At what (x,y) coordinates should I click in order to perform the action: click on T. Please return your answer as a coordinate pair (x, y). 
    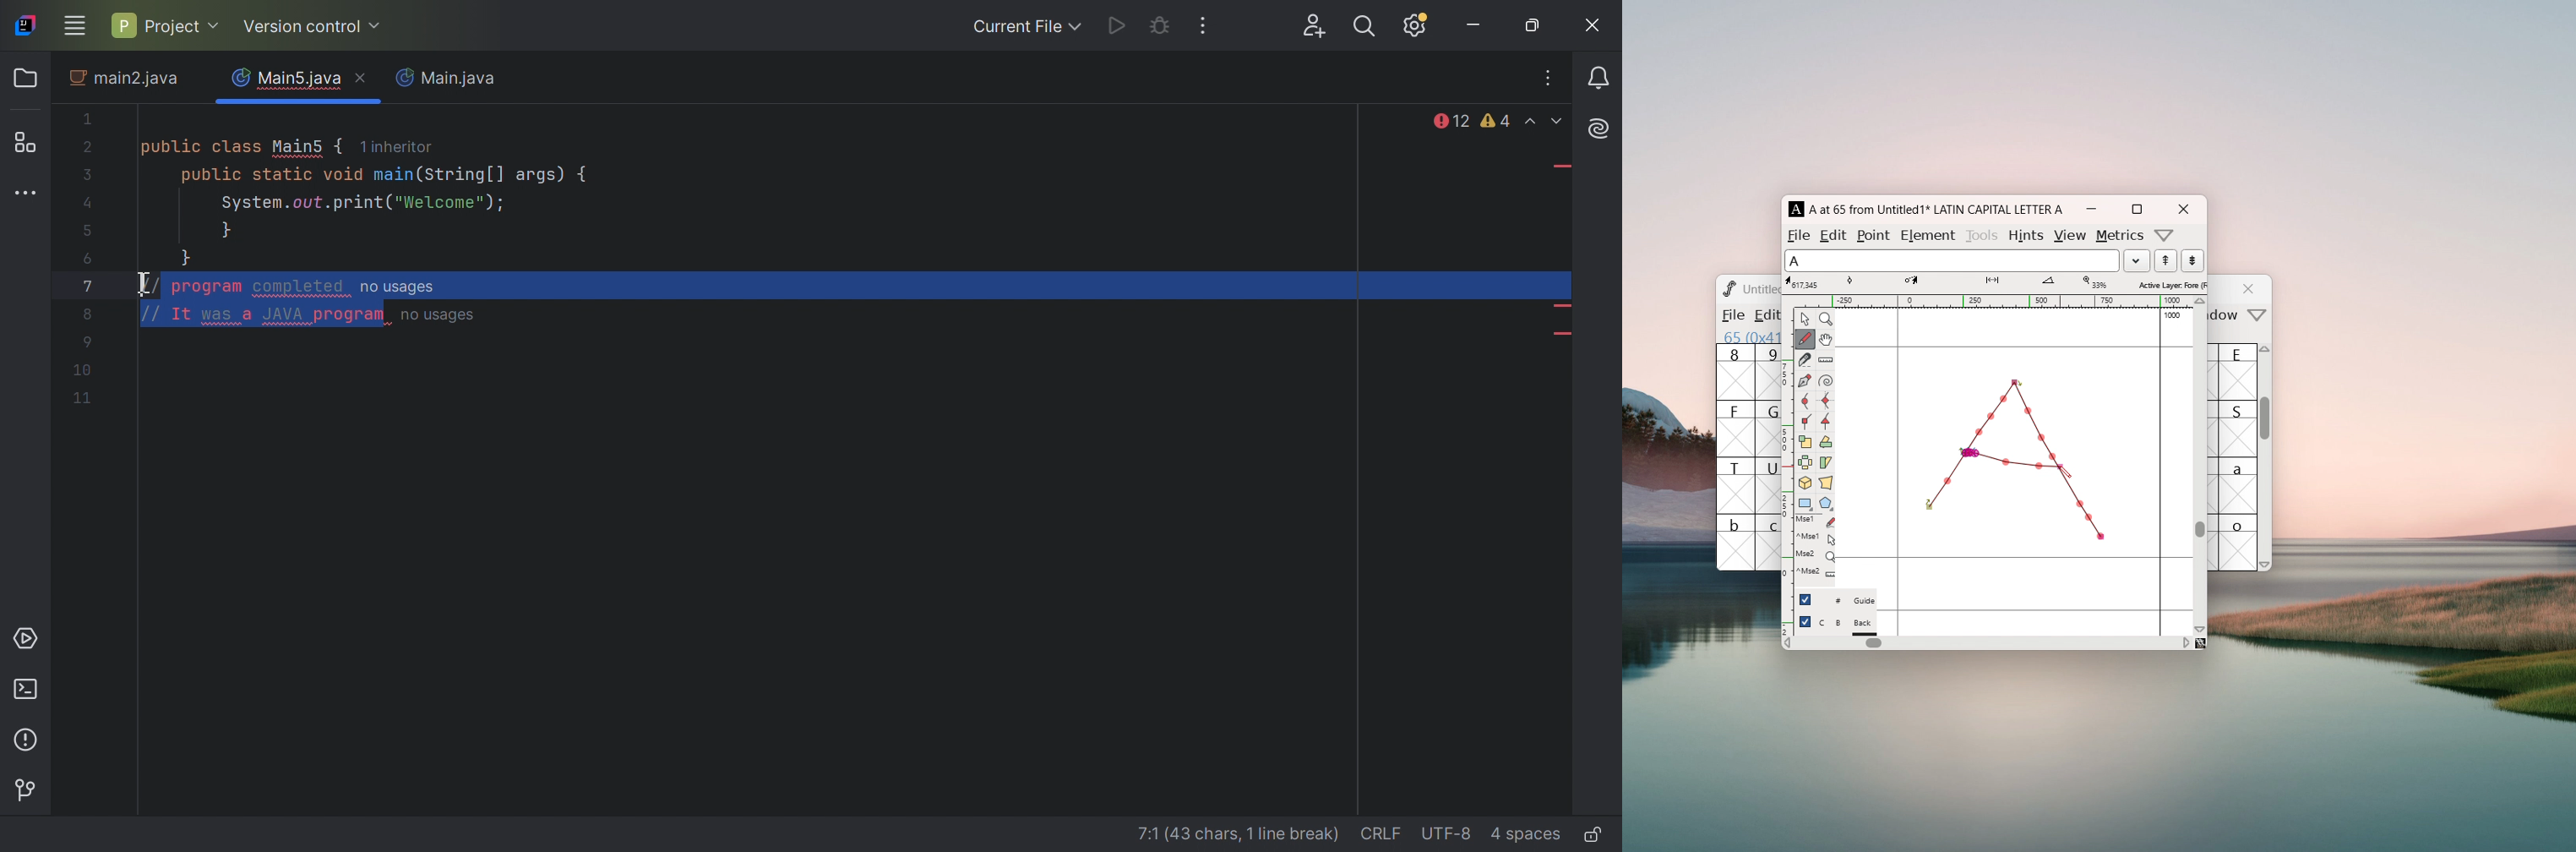
    Looking at the image, I should click on (1736, 485).